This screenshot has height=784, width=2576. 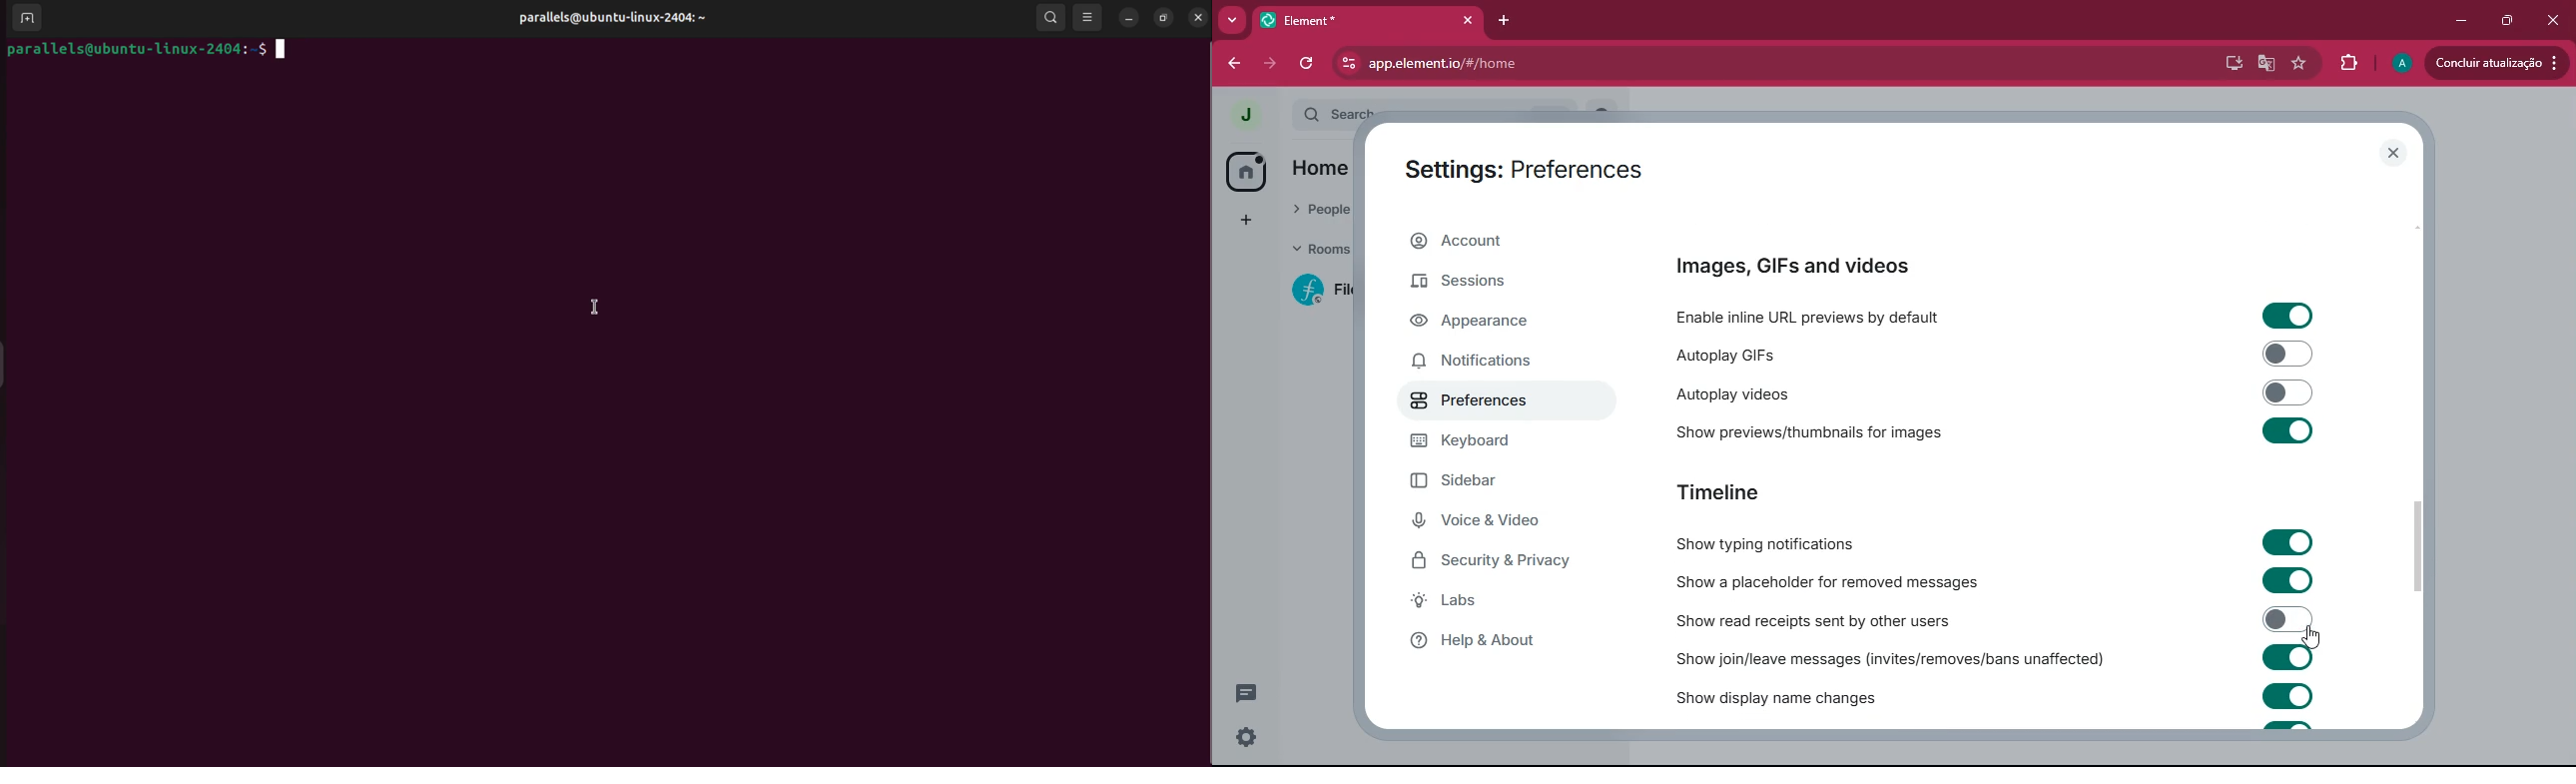 What do you see at coordinates (1498, 484) in the screenshot?
I see `sidebar` at bounding box center [1498, 484].